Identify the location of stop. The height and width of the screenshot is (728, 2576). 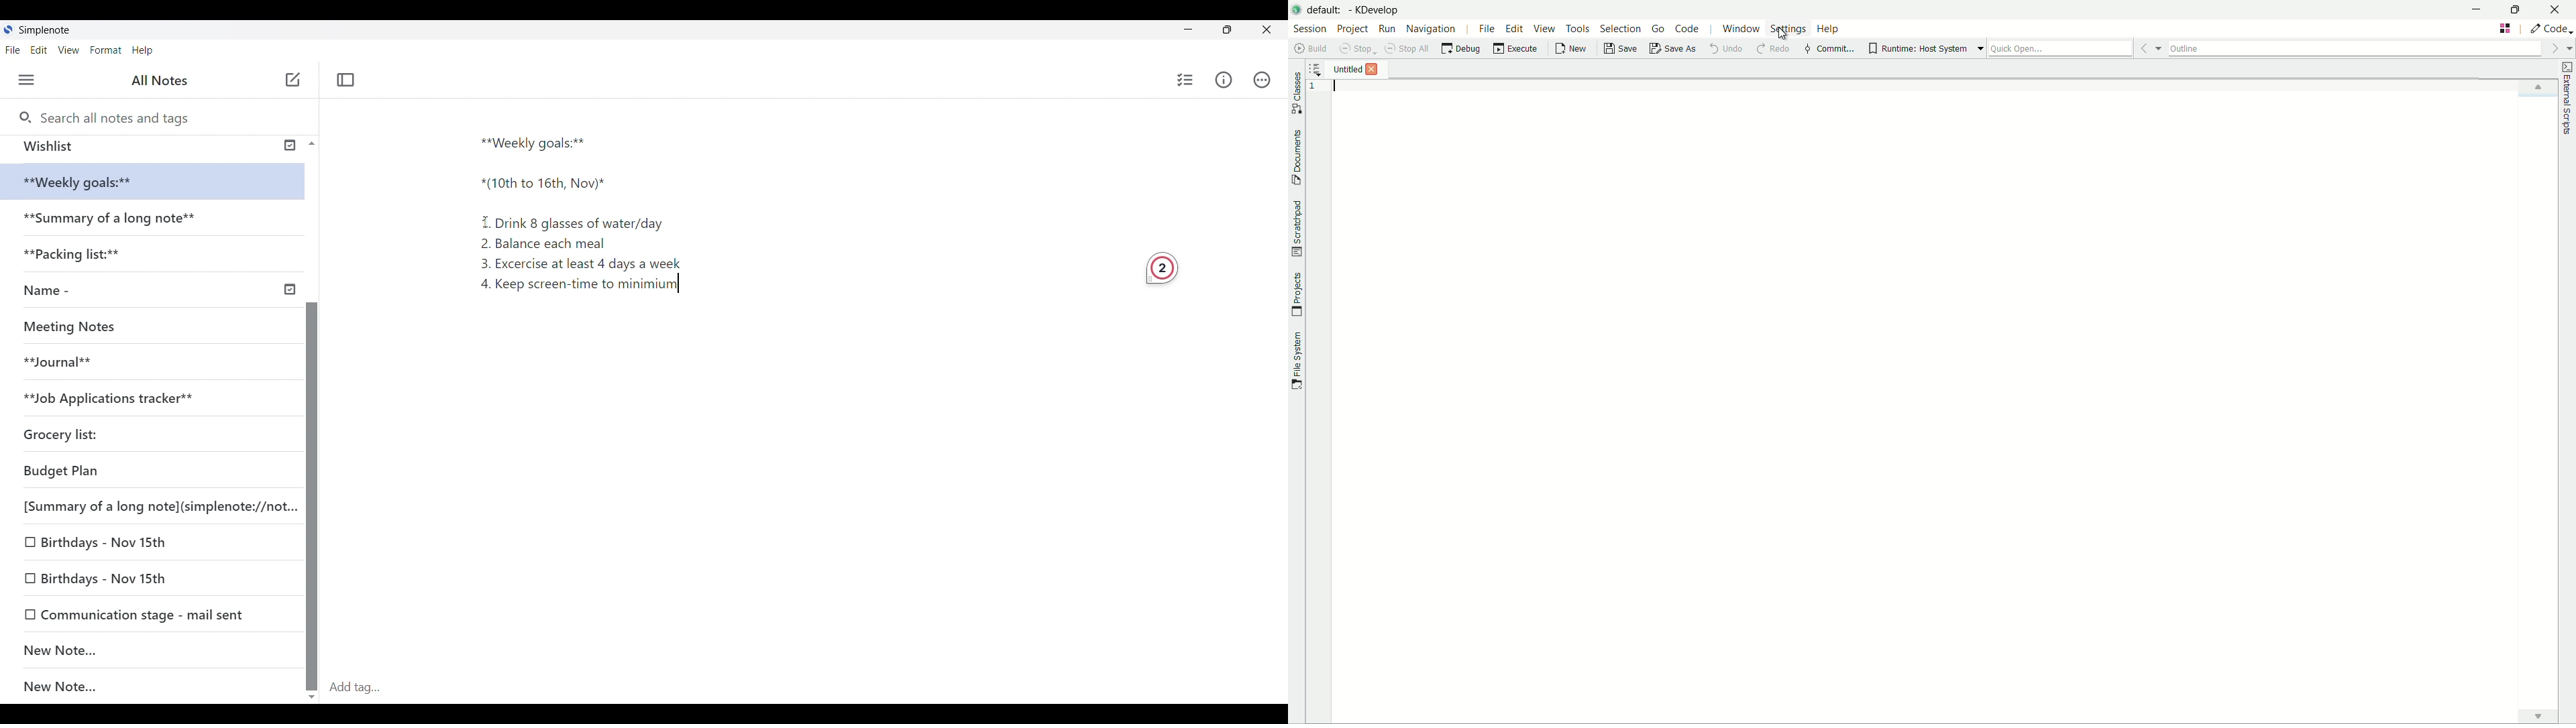
(1356, 49).